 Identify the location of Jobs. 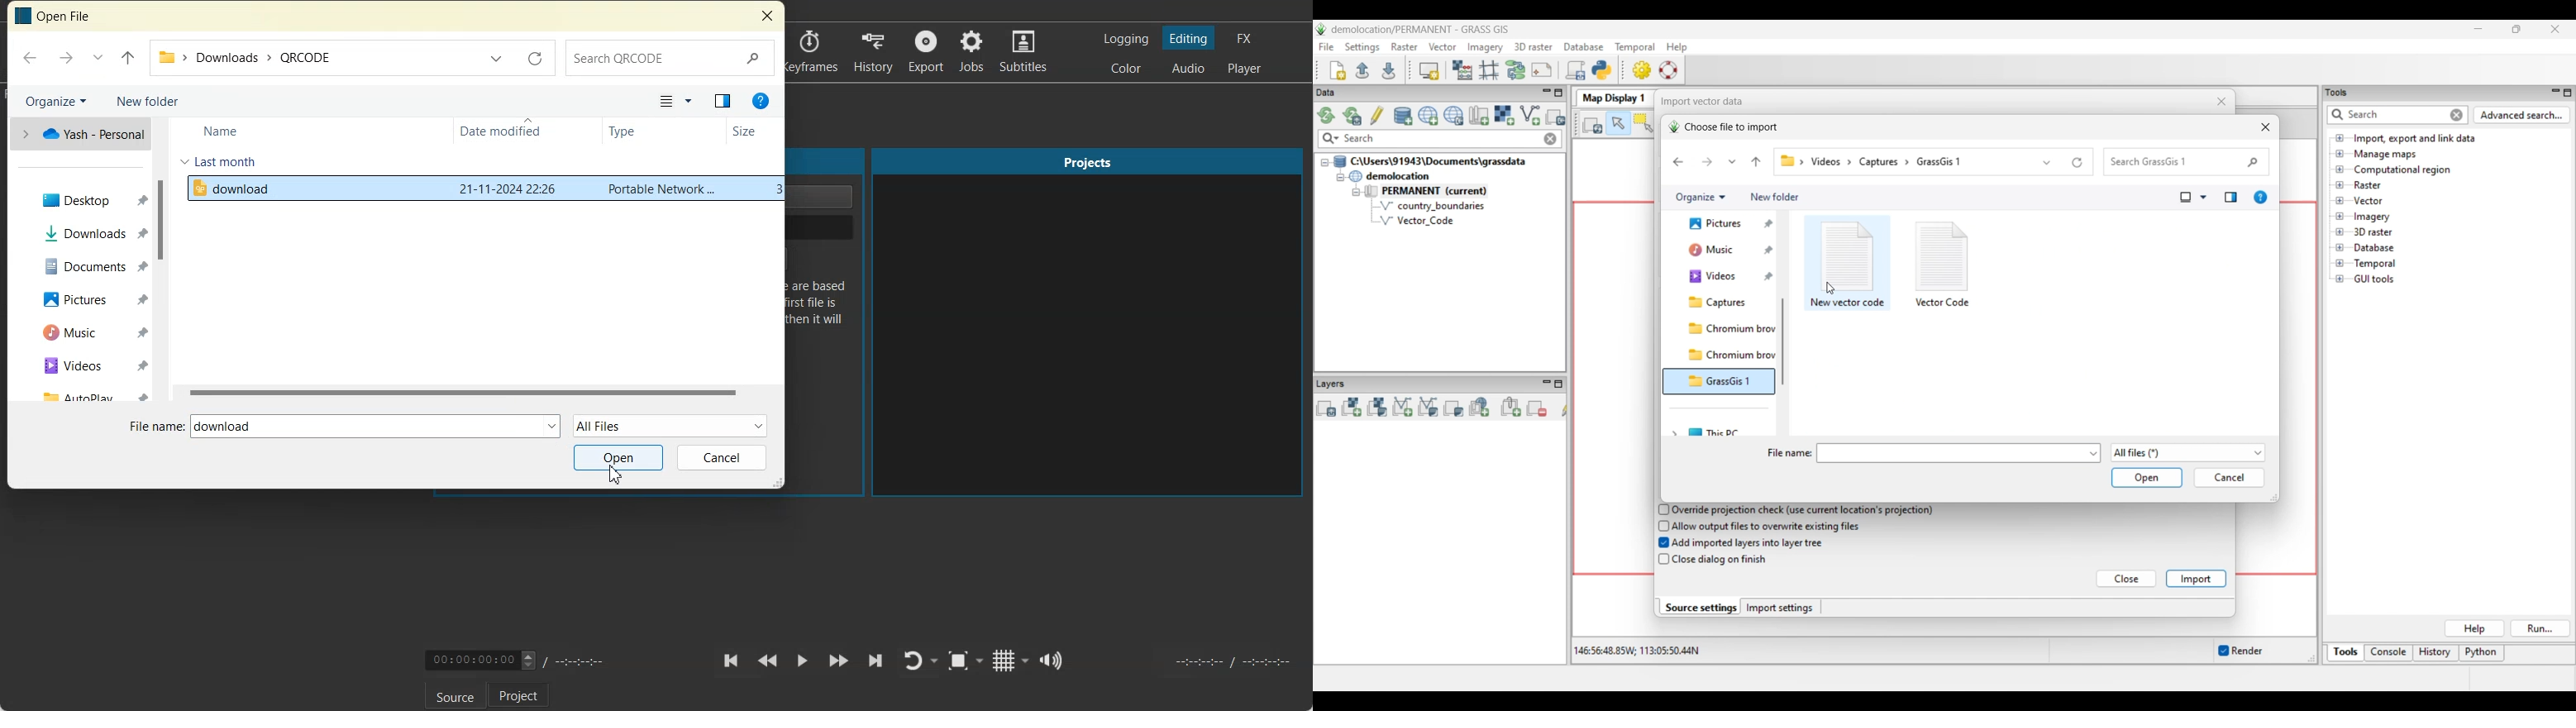
(973, 51).